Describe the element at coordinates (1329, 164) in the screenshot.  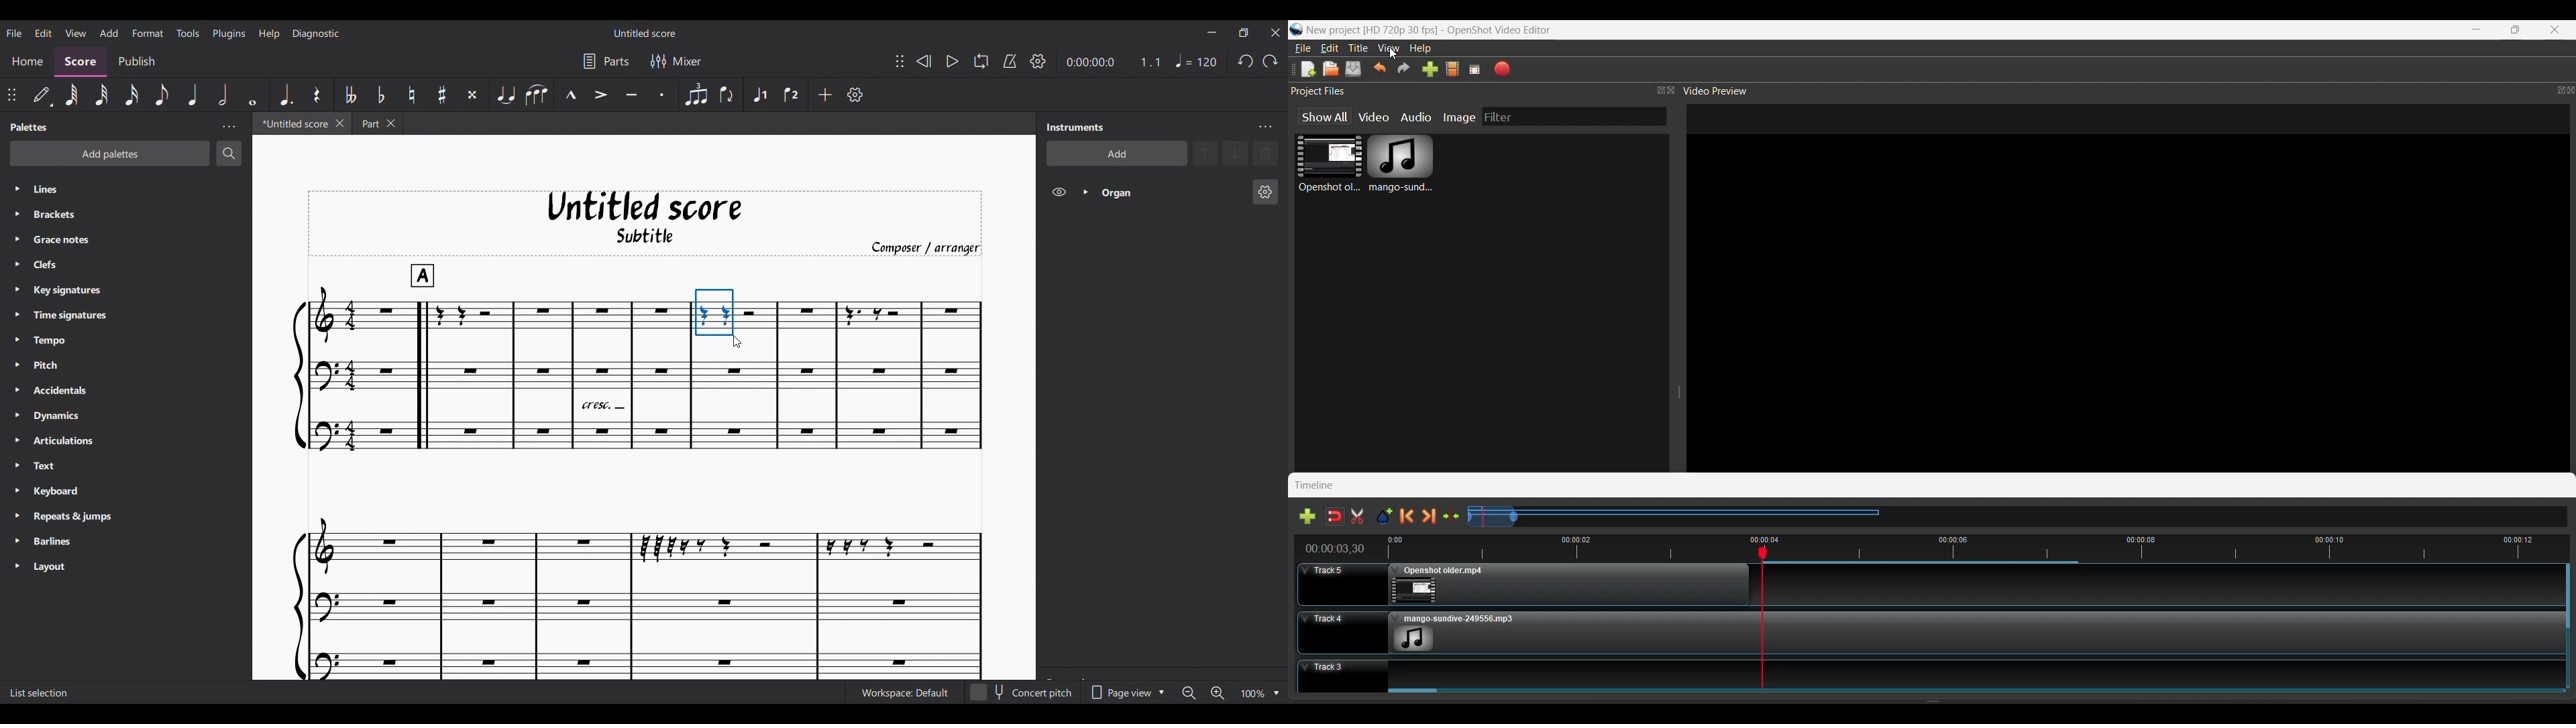
I see `Video File` at that location.